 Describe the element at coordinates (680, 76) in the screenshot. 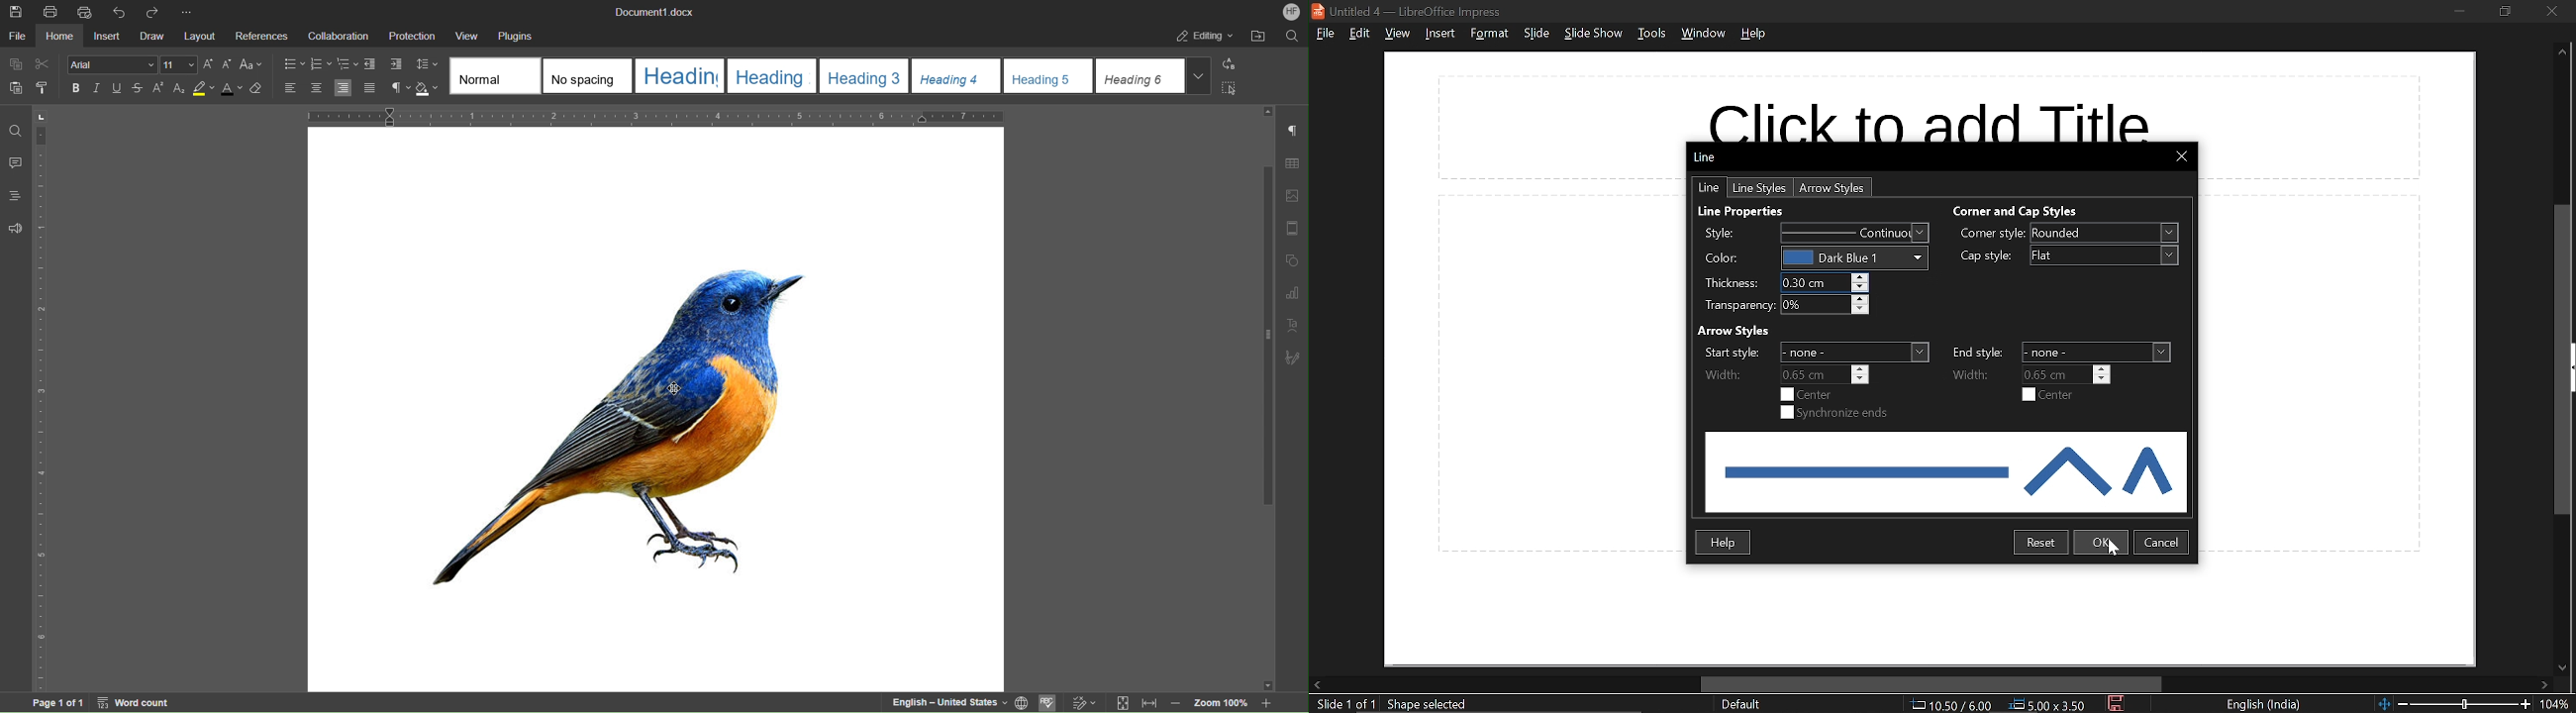

I see `Heading 1` at that location.